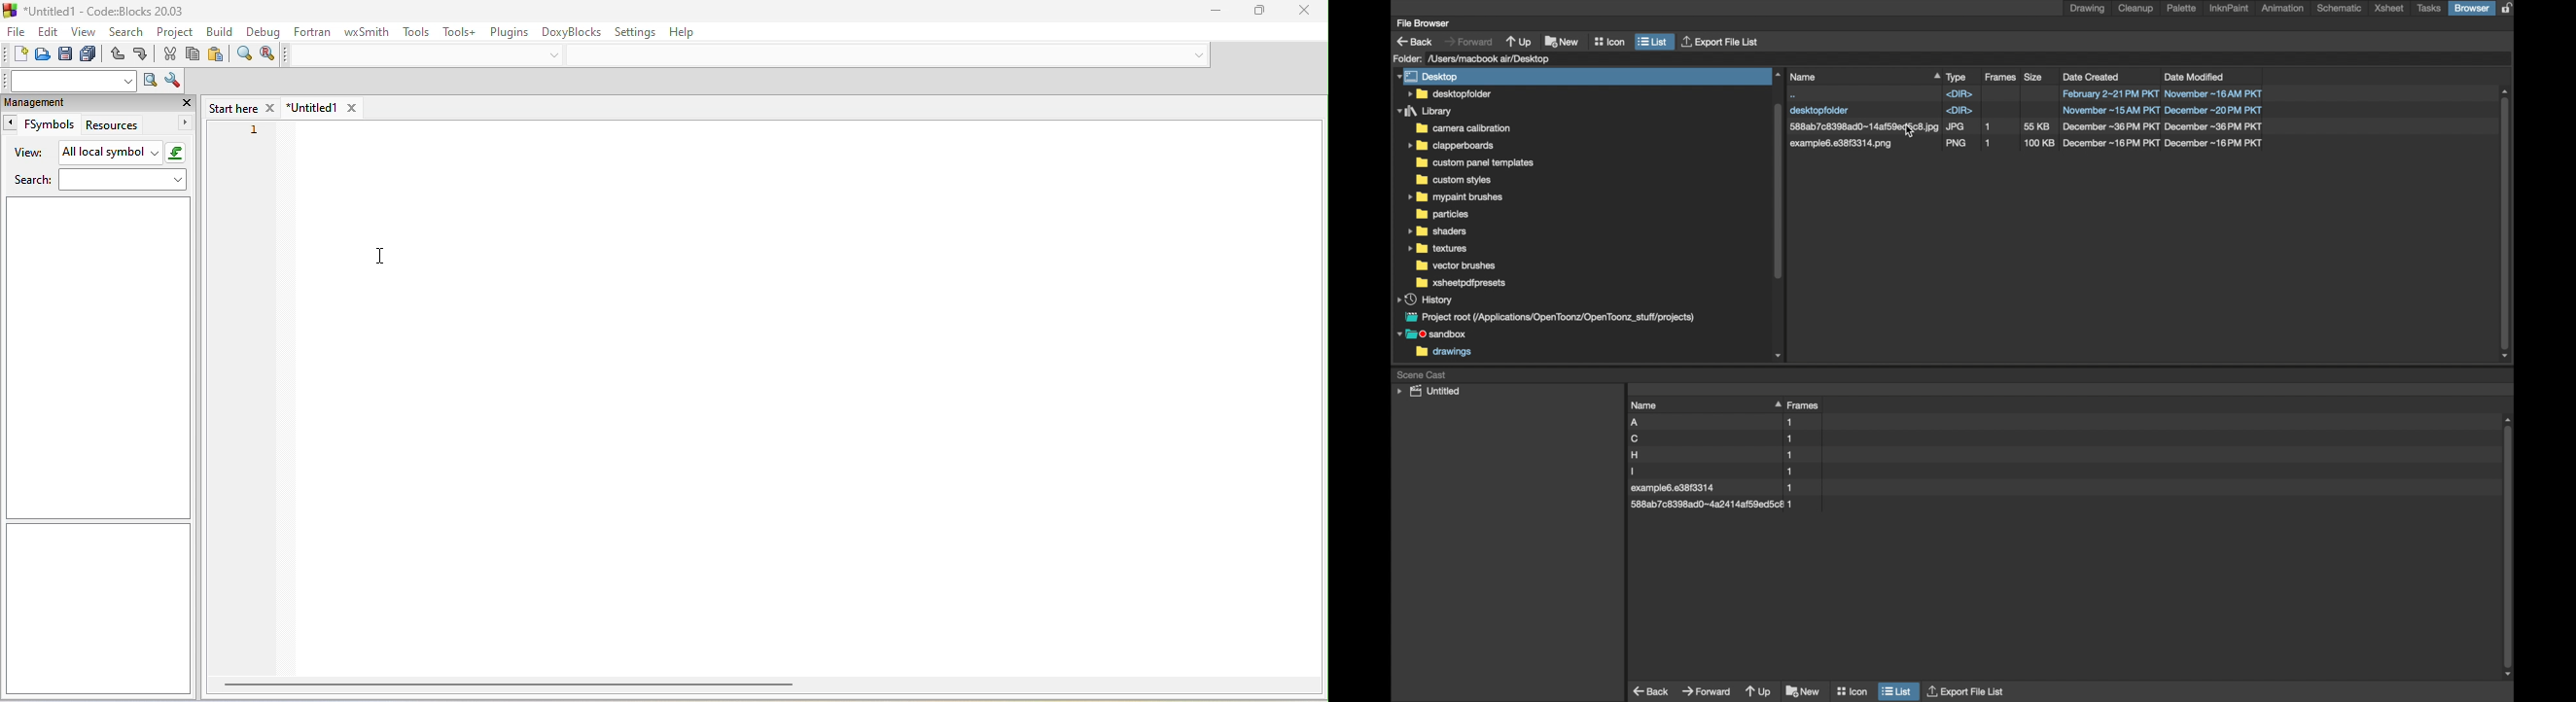  What do you see at coordinates (1519, 41) in the screenshot?
I see `up` at bounding box center [1519, 41].